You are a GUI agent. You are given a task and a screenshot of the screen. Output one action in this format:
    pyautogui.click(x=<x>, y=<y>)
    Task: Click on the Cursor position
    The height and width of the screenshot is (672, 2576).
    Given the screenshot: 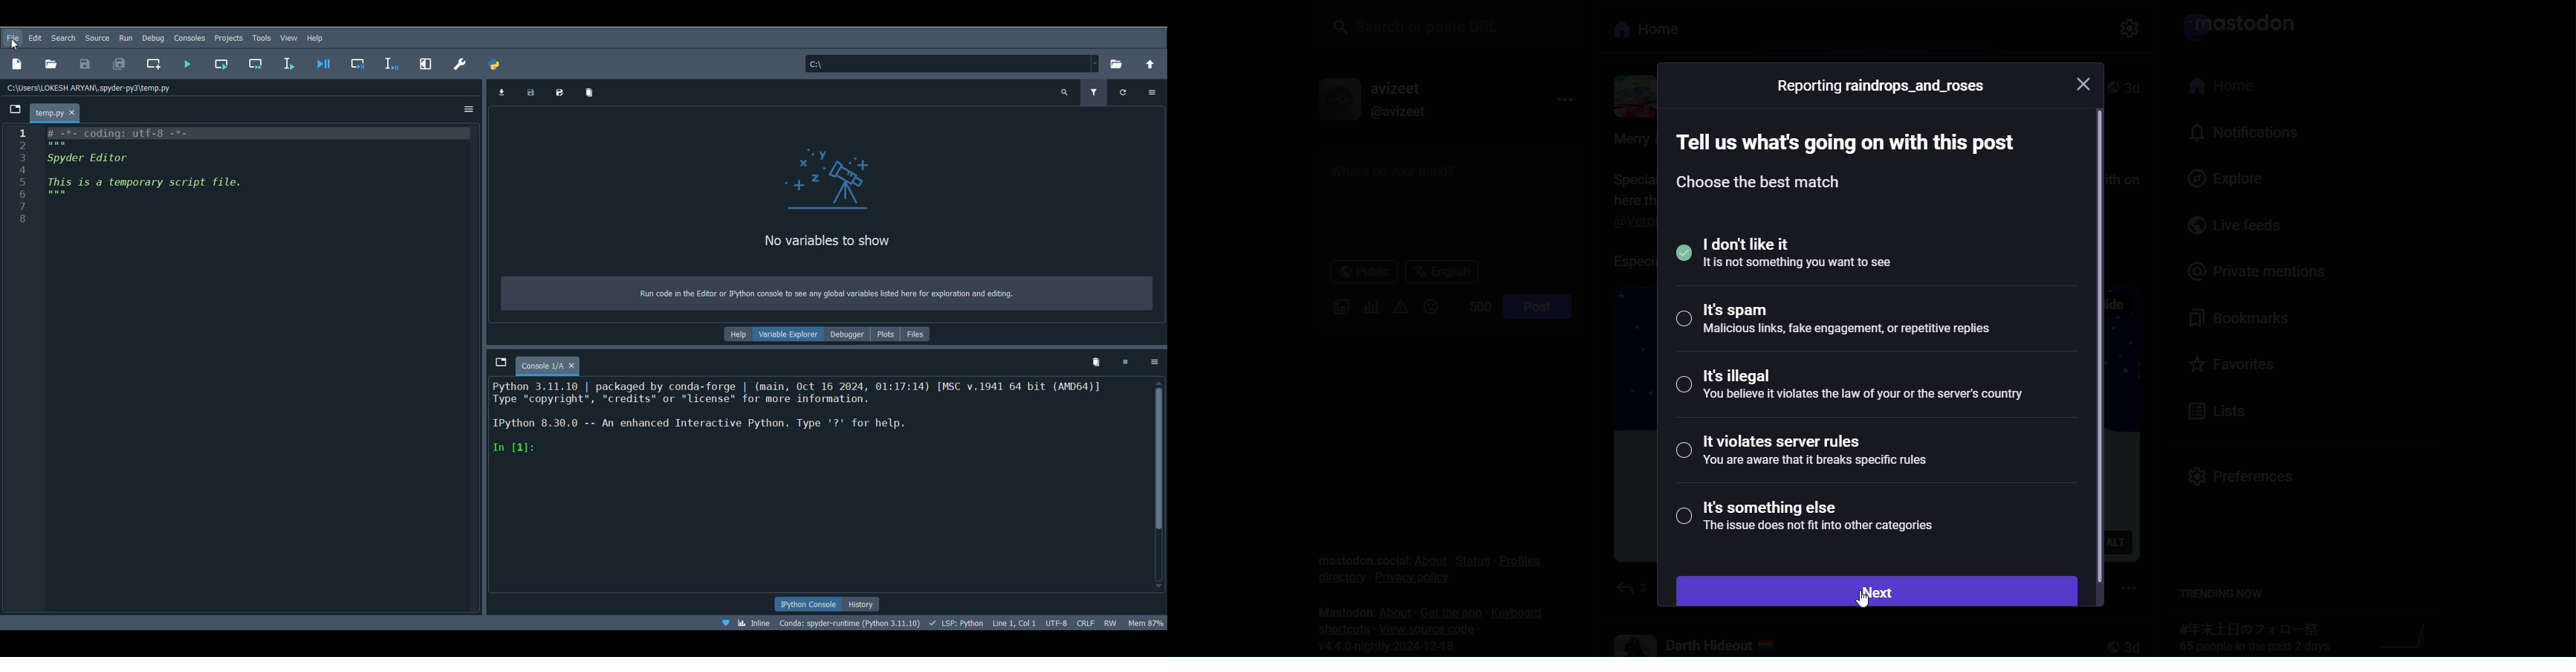 What is the action you would take?
    pyautogui.click(x=1015, y=622)
    